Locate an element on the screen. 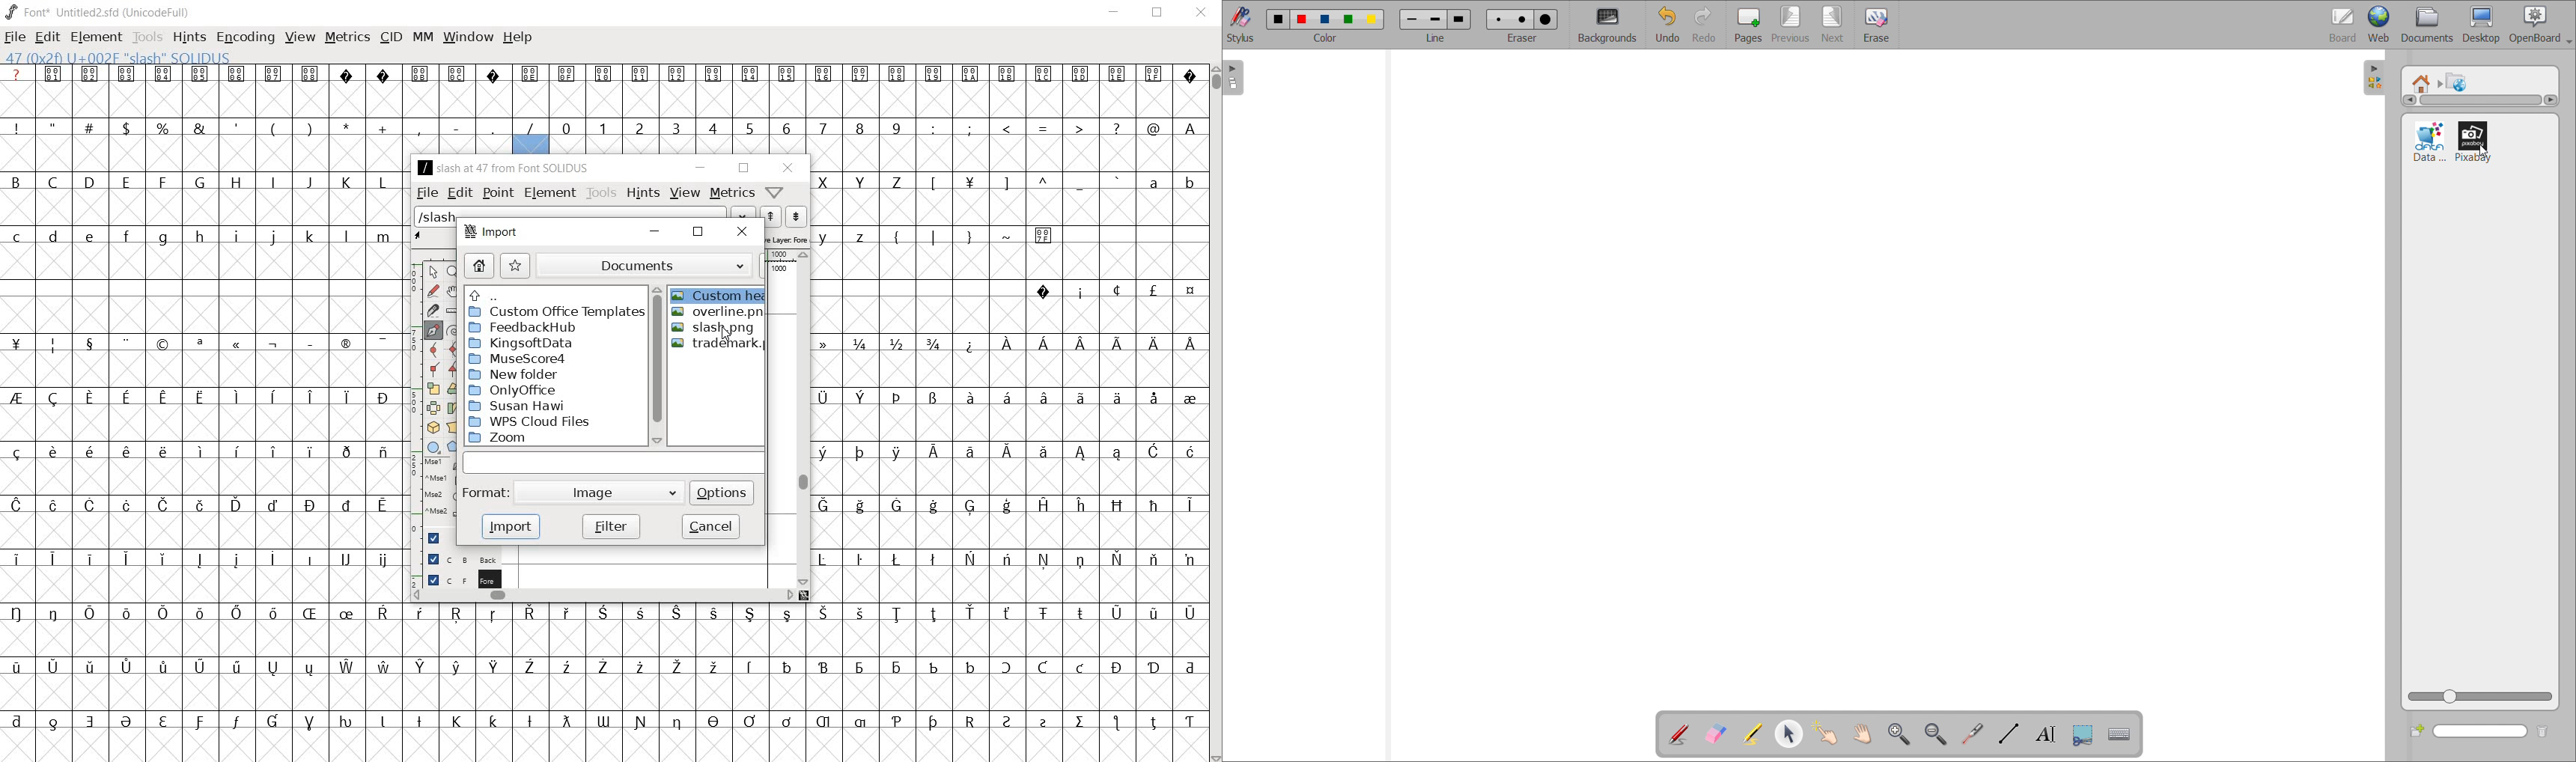 Image resolution: width=2576 pixels, height=784 pixels. measure a distance, angle between points is located at coordinates (453, 311).